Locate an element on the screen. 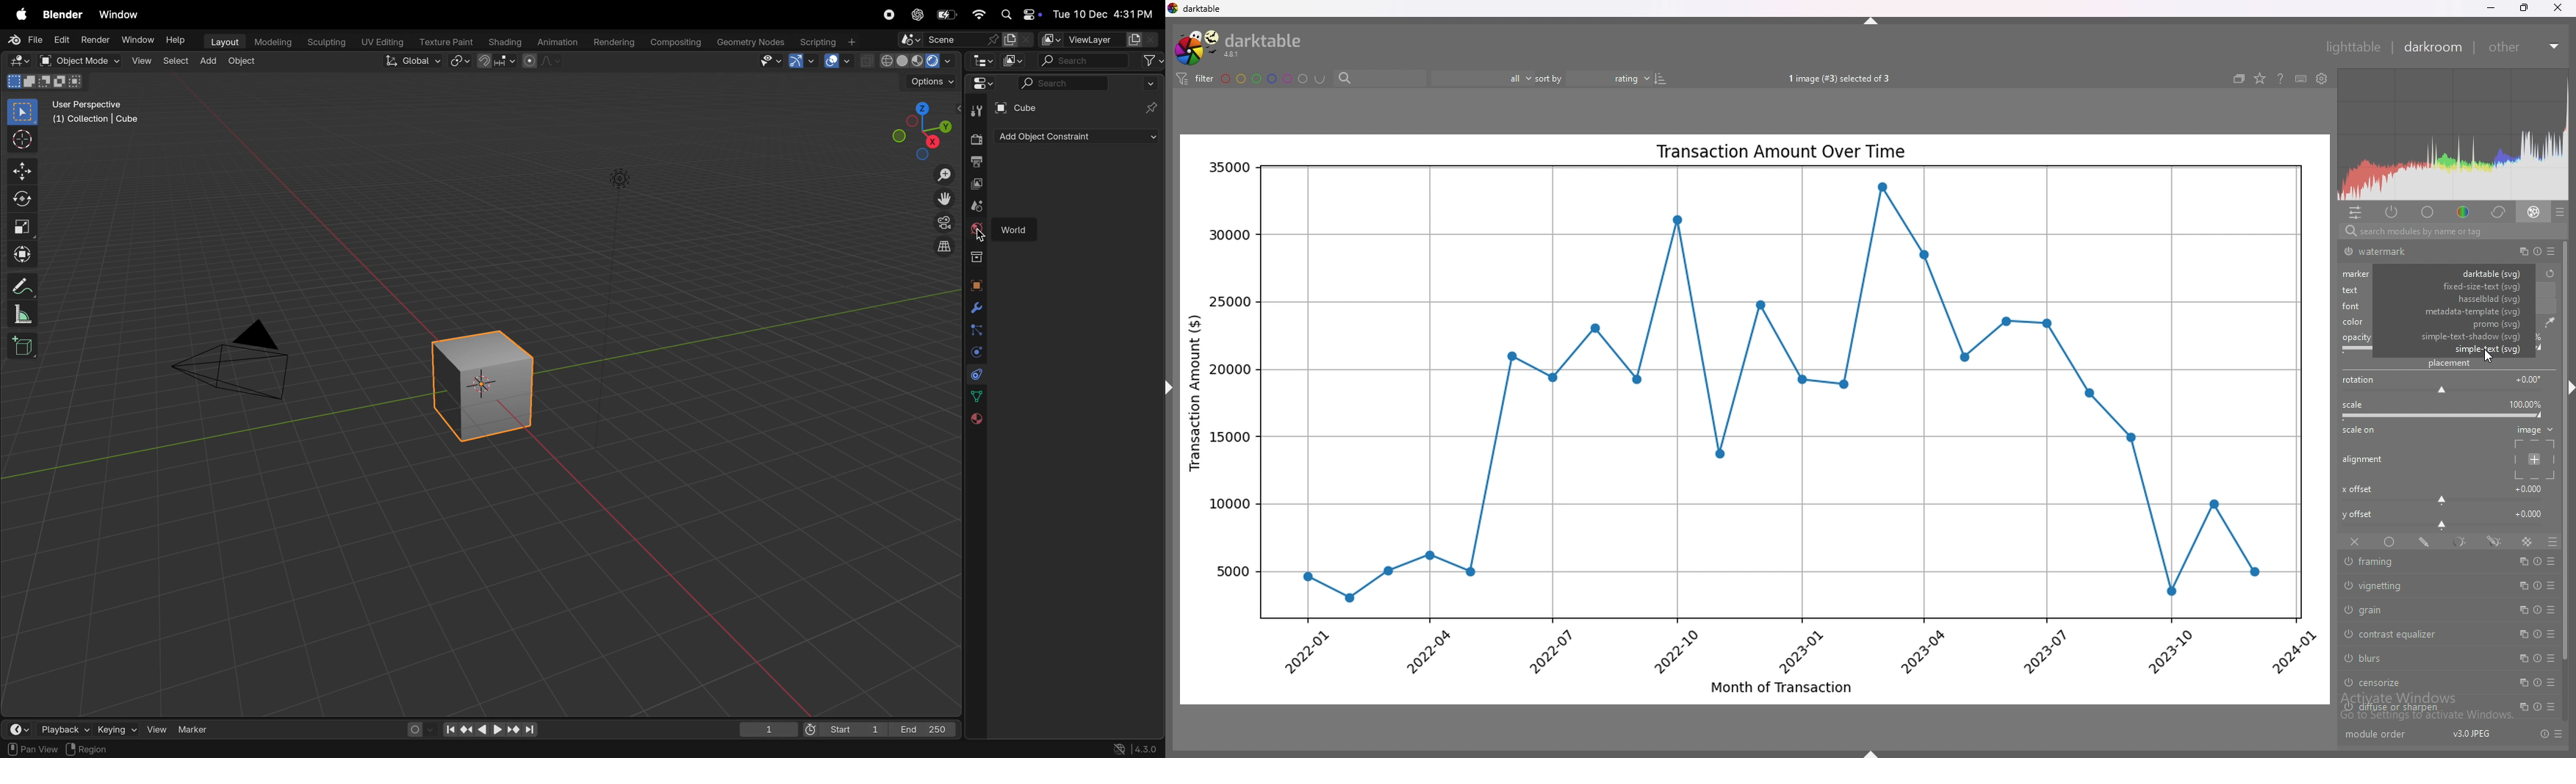  cube is located at coordinates (1020, 109).